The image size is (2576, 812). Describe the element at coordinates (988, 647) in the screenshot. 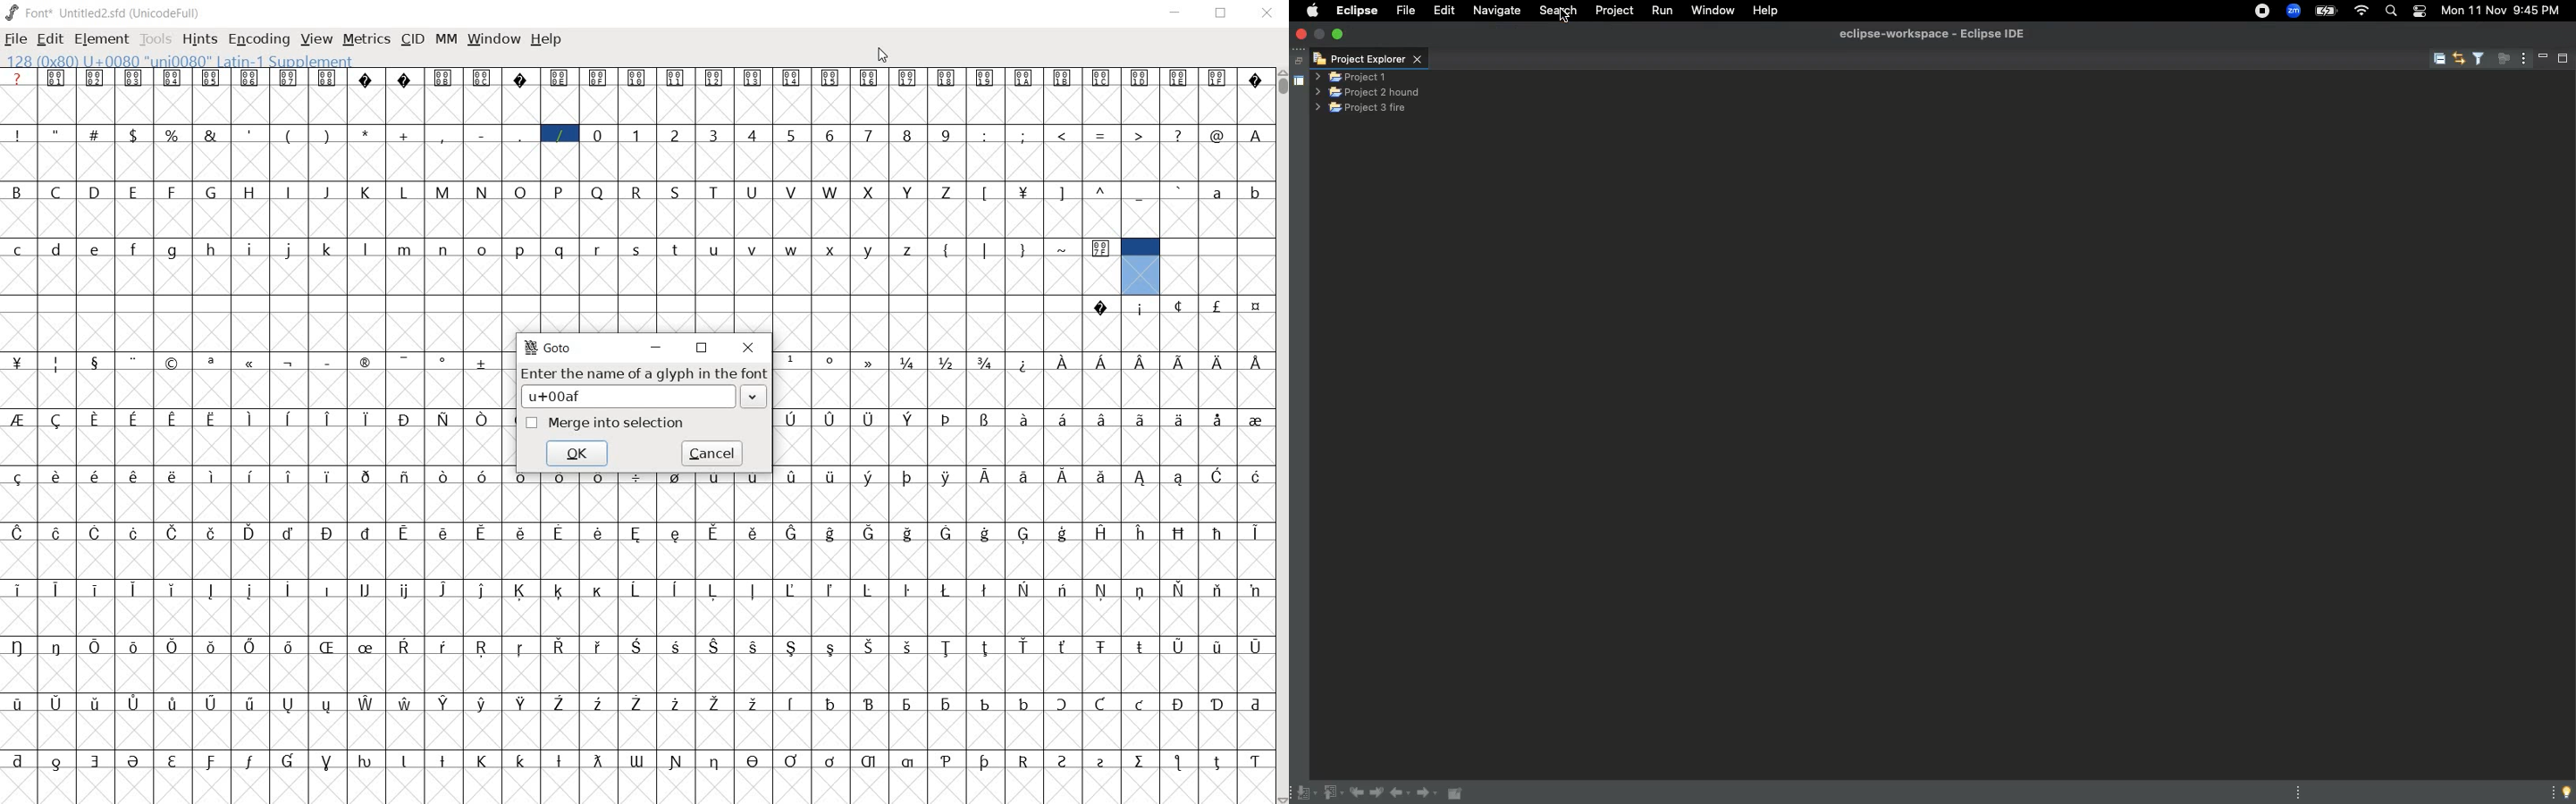

I see `Symbol` at that location.